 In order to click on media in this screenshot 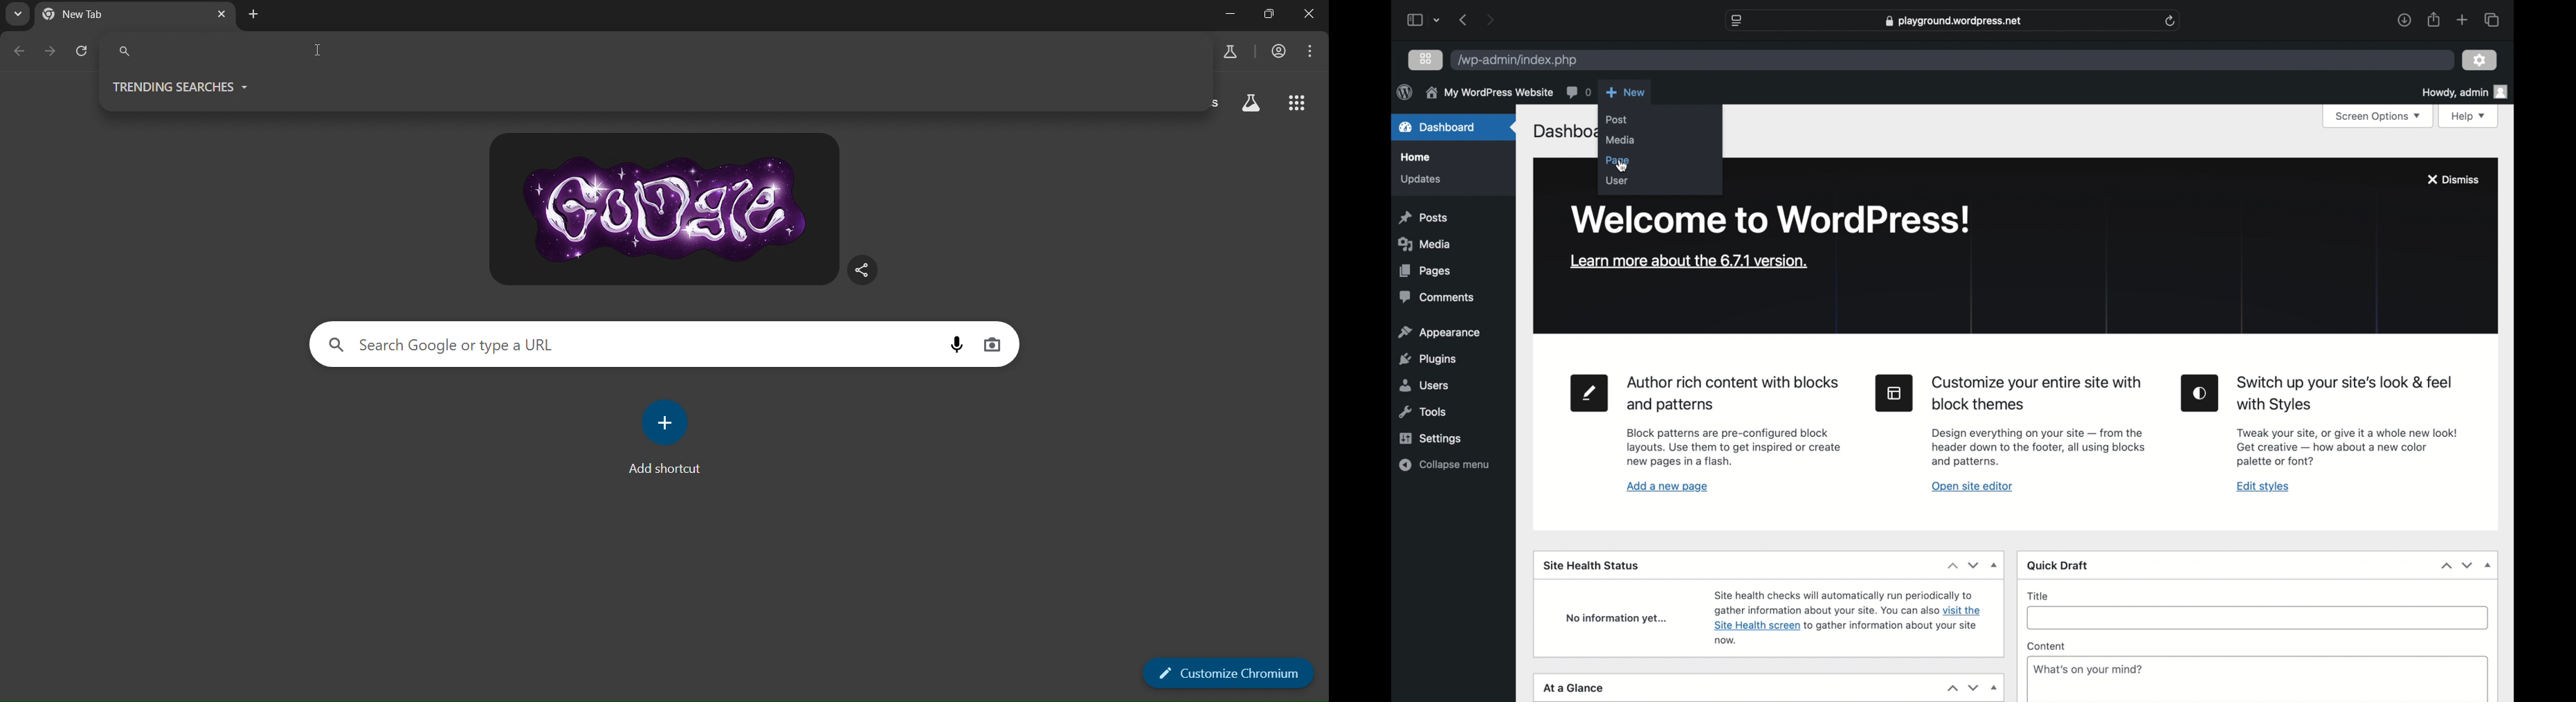, I will do `click(1424, 244)`.